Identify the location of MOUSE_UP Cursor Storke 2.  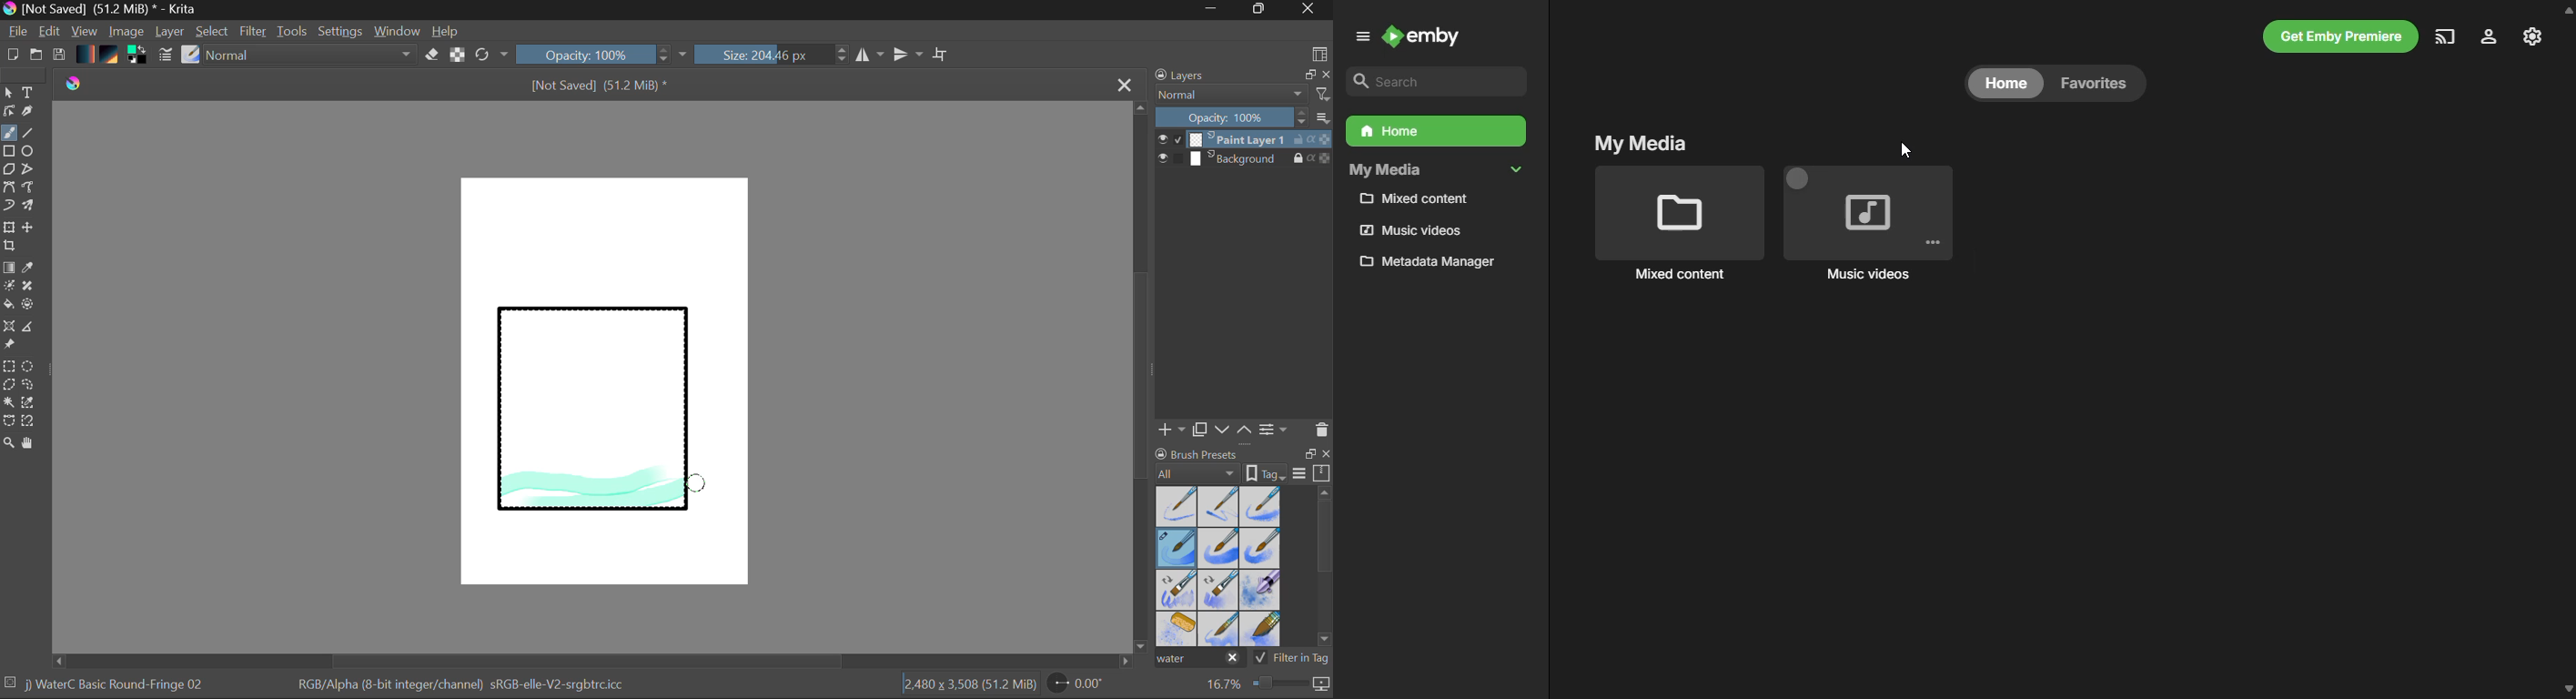
(697, 481).